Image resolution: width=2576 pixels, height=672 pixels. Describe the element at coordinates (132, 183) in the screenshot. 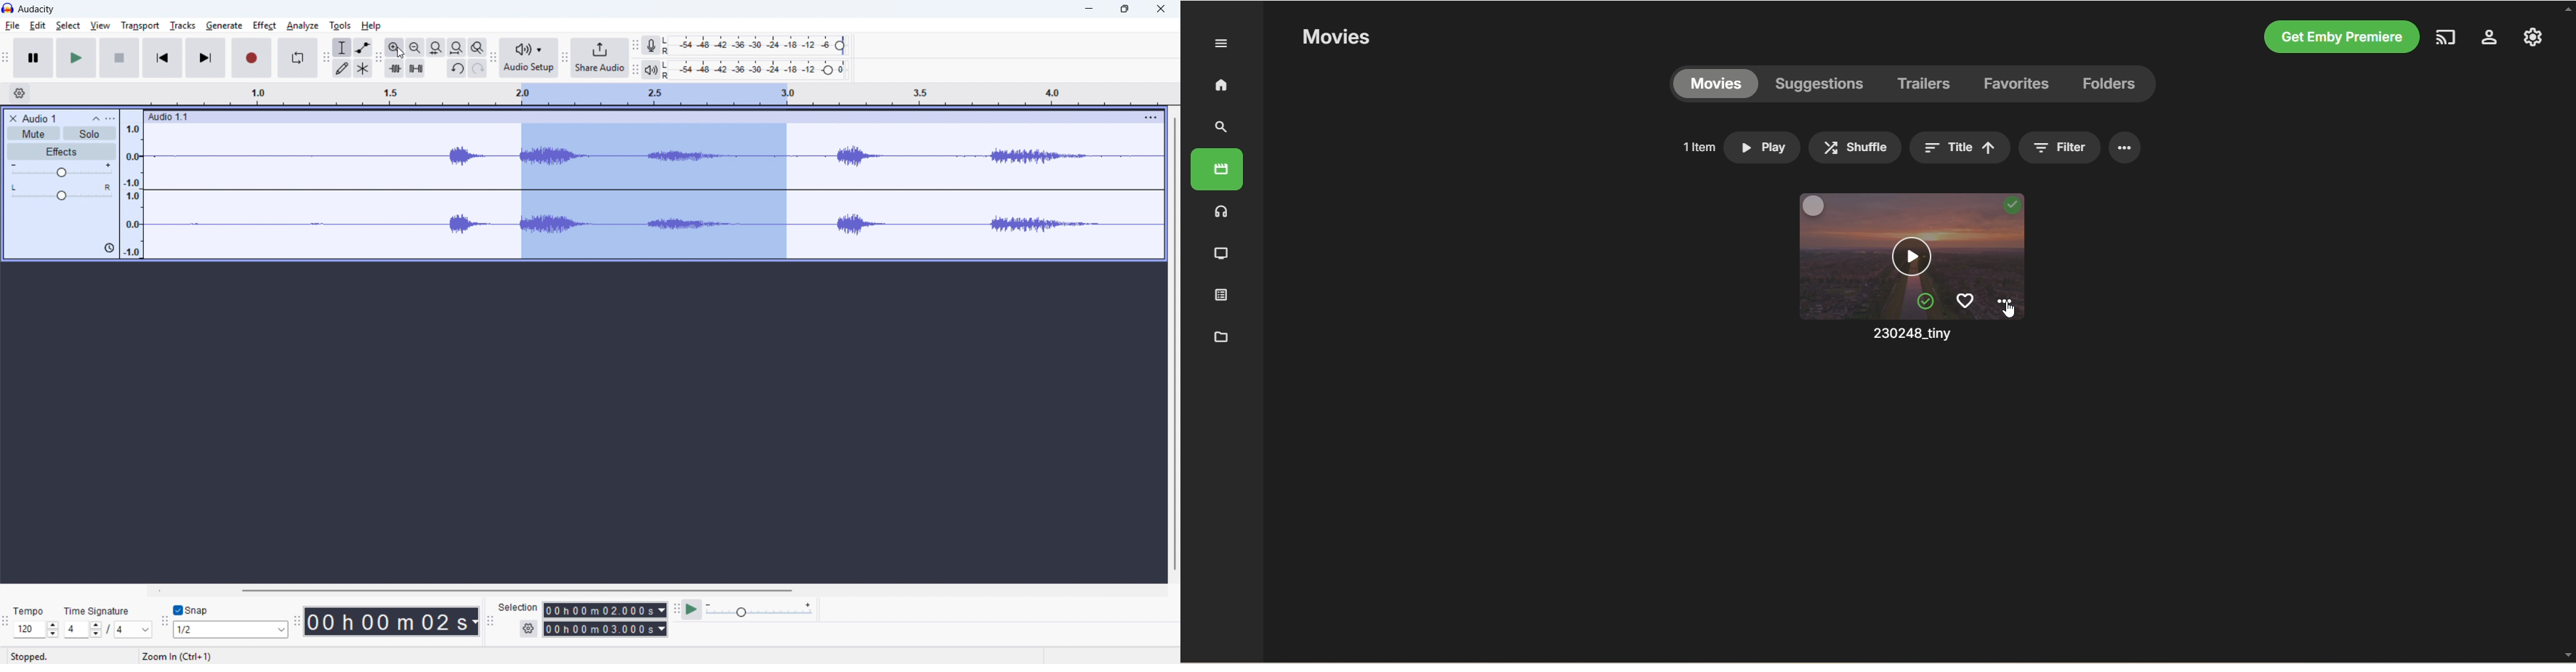

I see `Amplitude` at that location.